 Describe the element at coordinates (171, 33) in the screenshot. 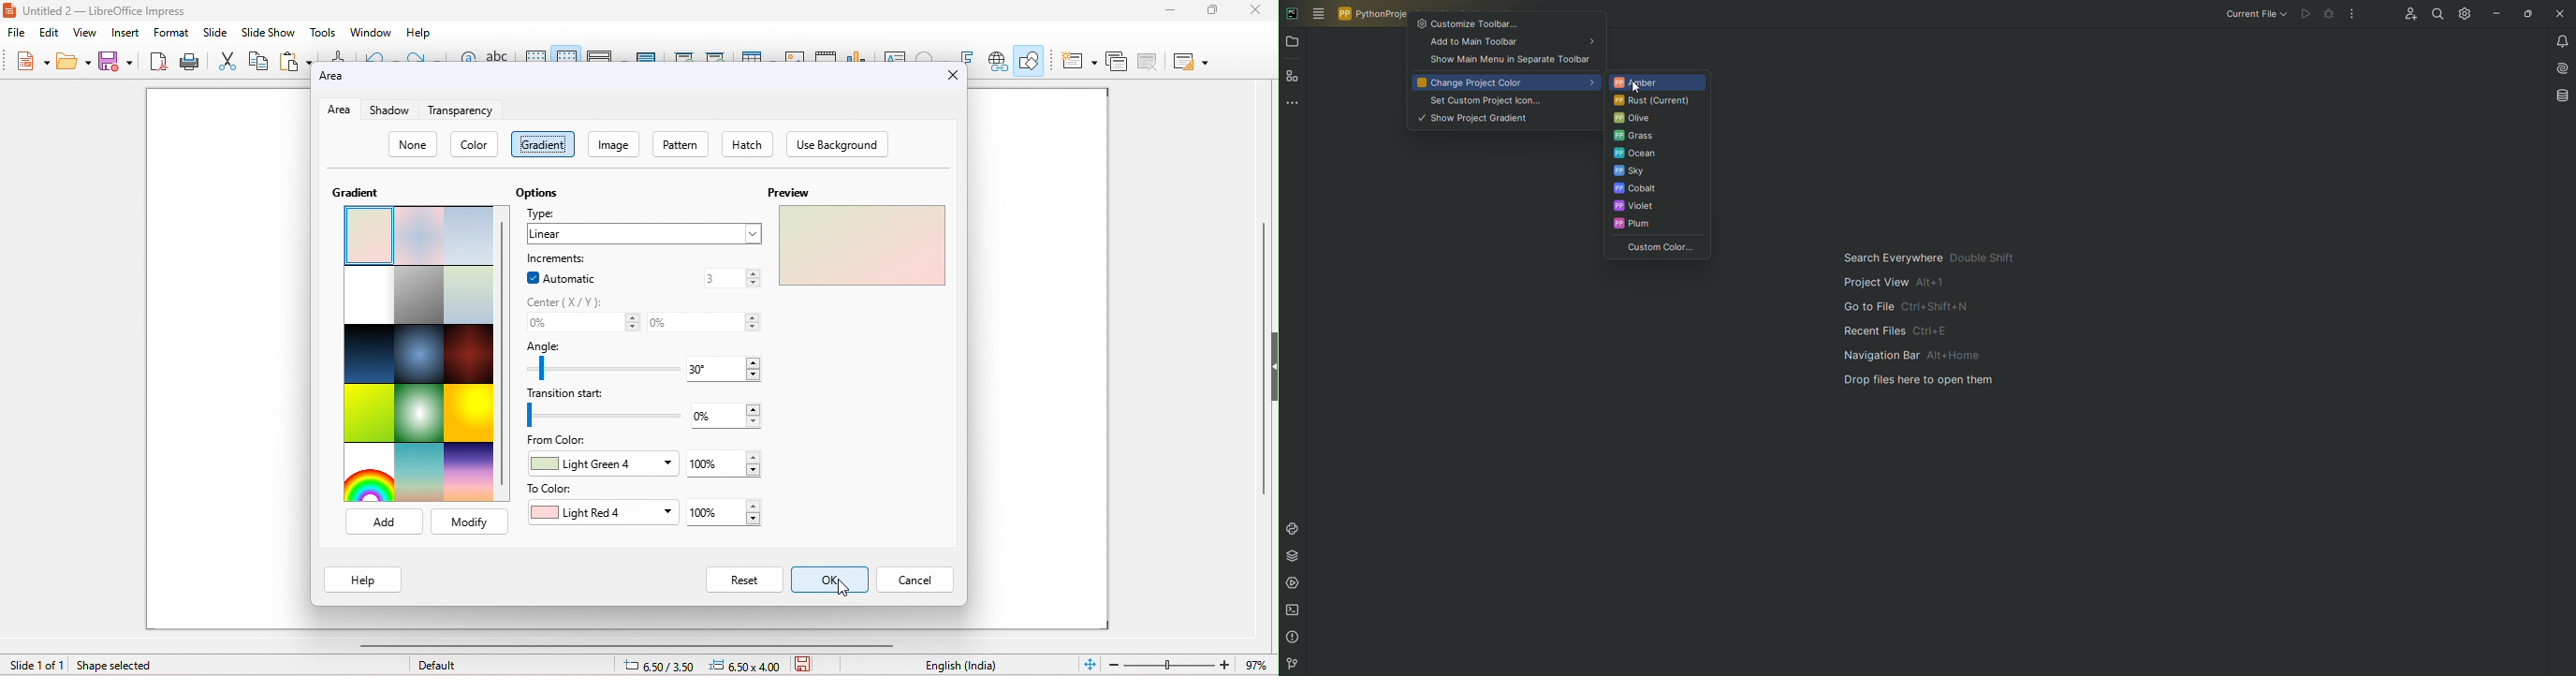

I see `format` at that location.